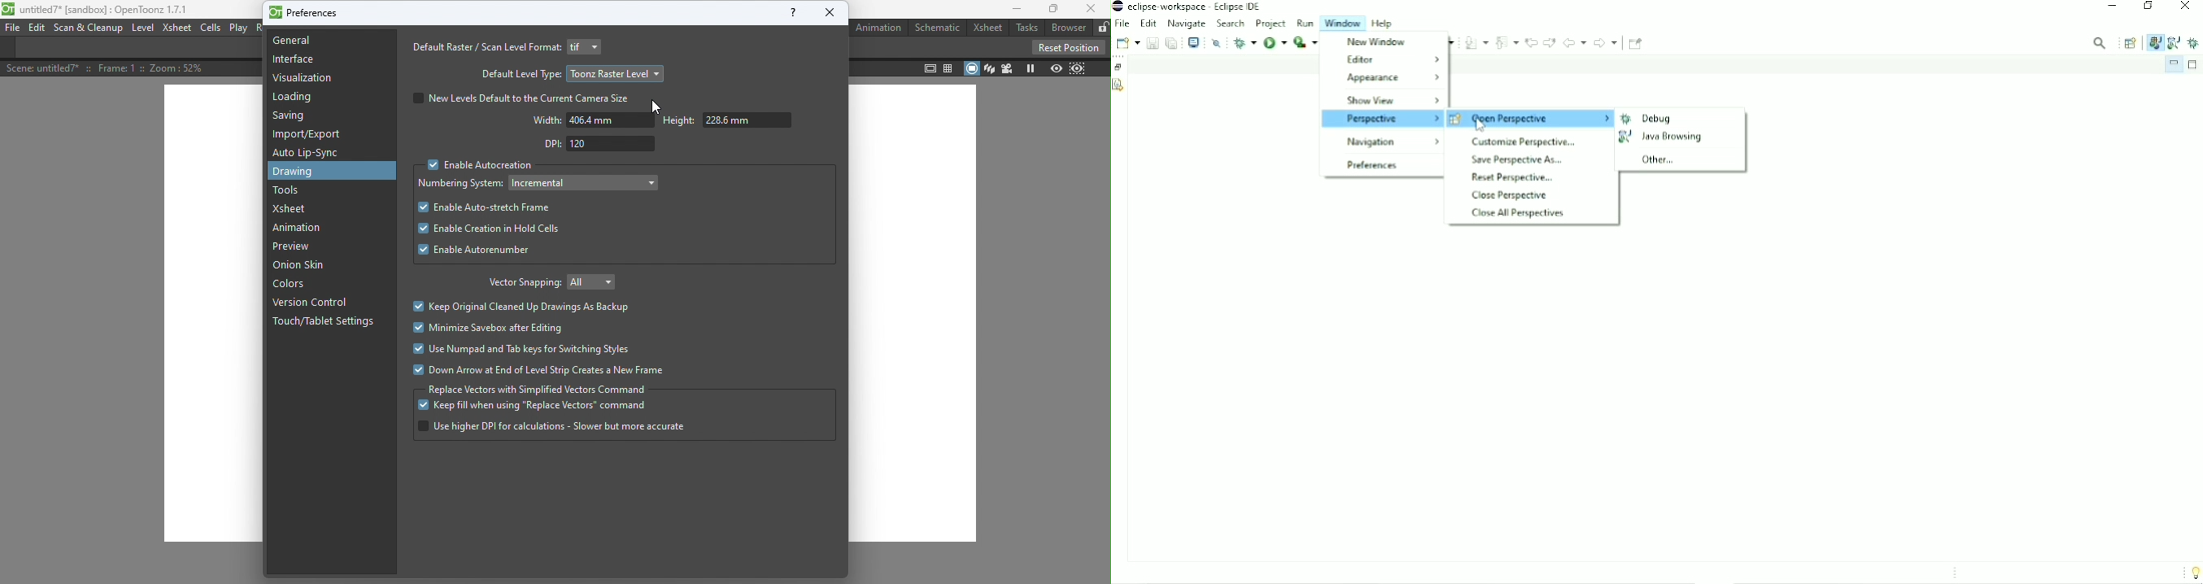 This screenshot has height=588, width=2212. Describe the element at coordinates (2194, 42) in the screenshot. I see `Debug` at that location.